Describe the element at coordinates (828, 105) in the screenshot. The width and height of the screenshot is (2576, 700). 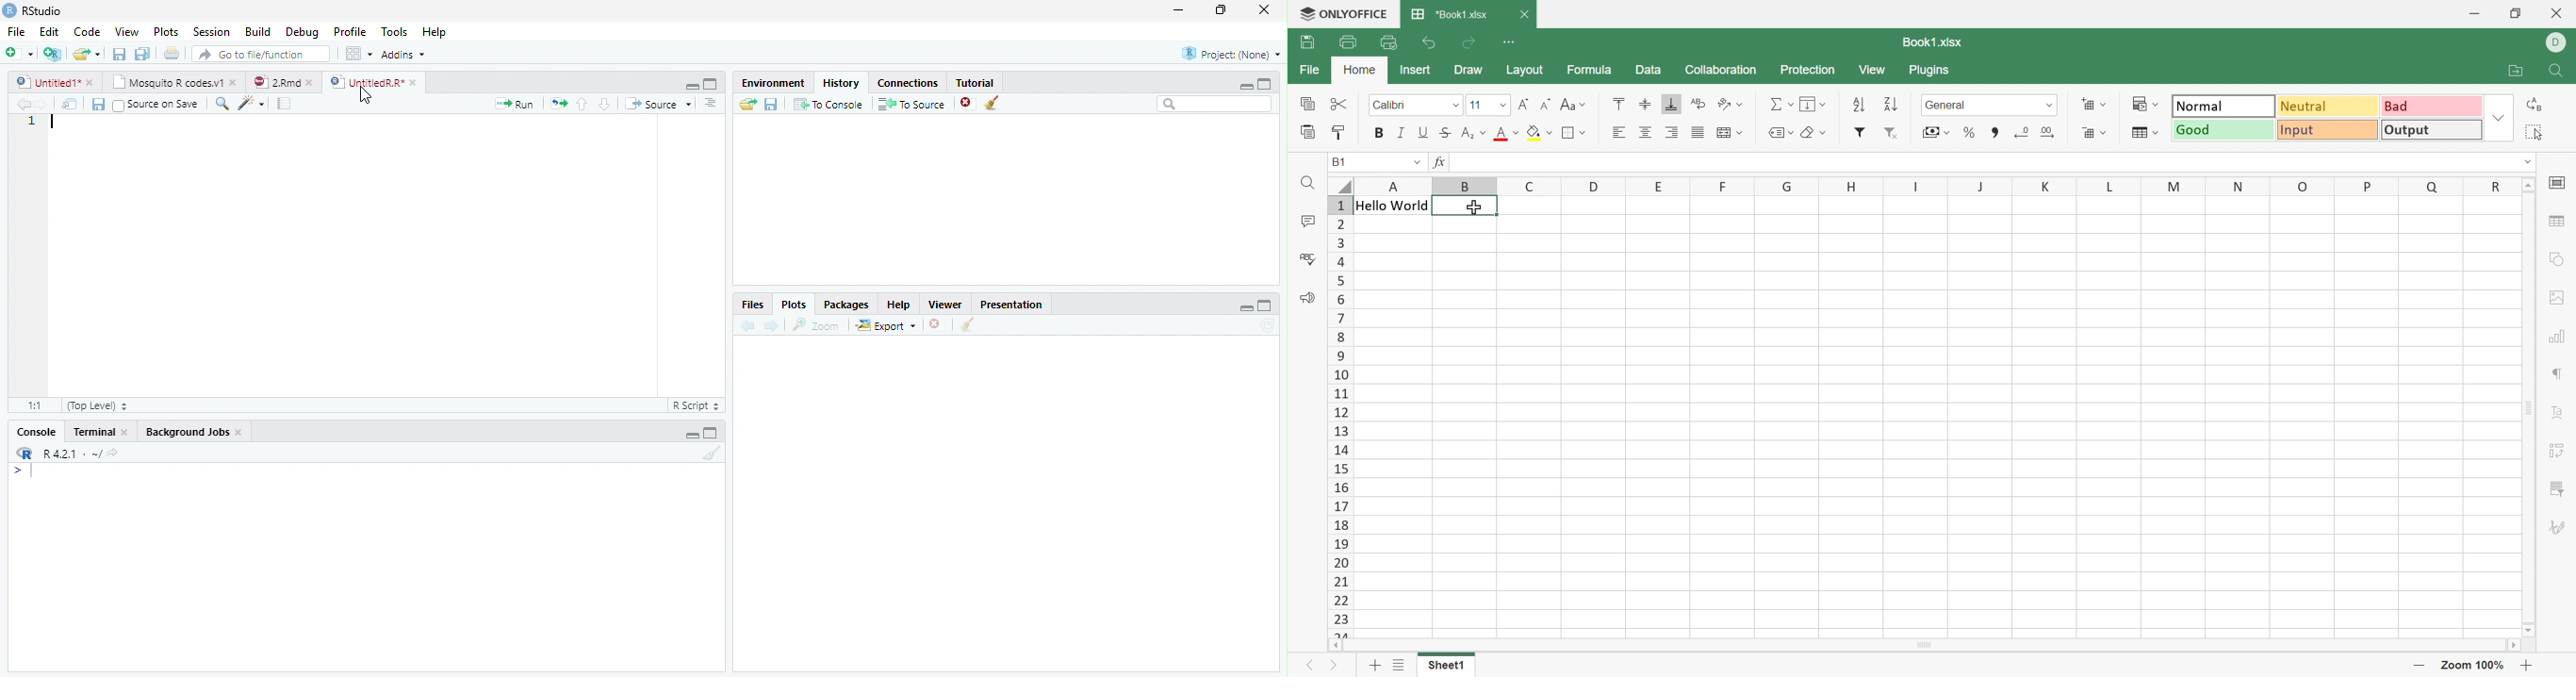
I see `To Console` at that location.